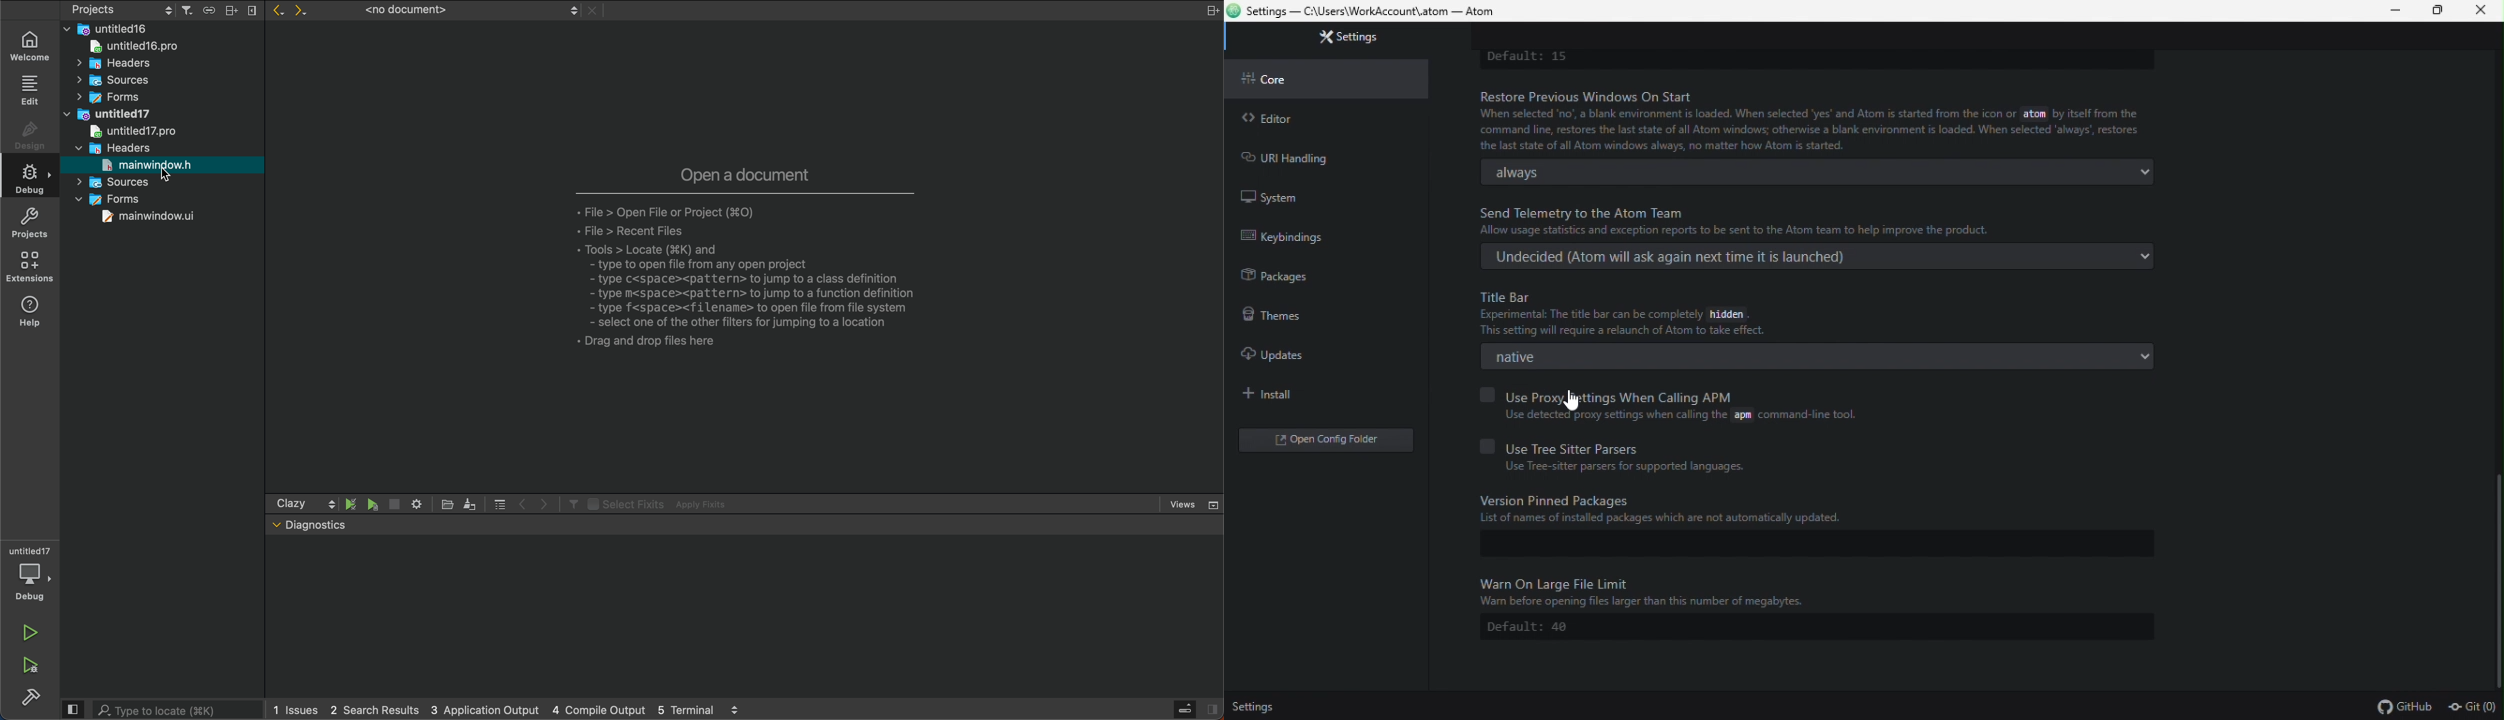  Describe the element at coordinates (31, 91) in the screenshot. I see `EDIT` at that location.